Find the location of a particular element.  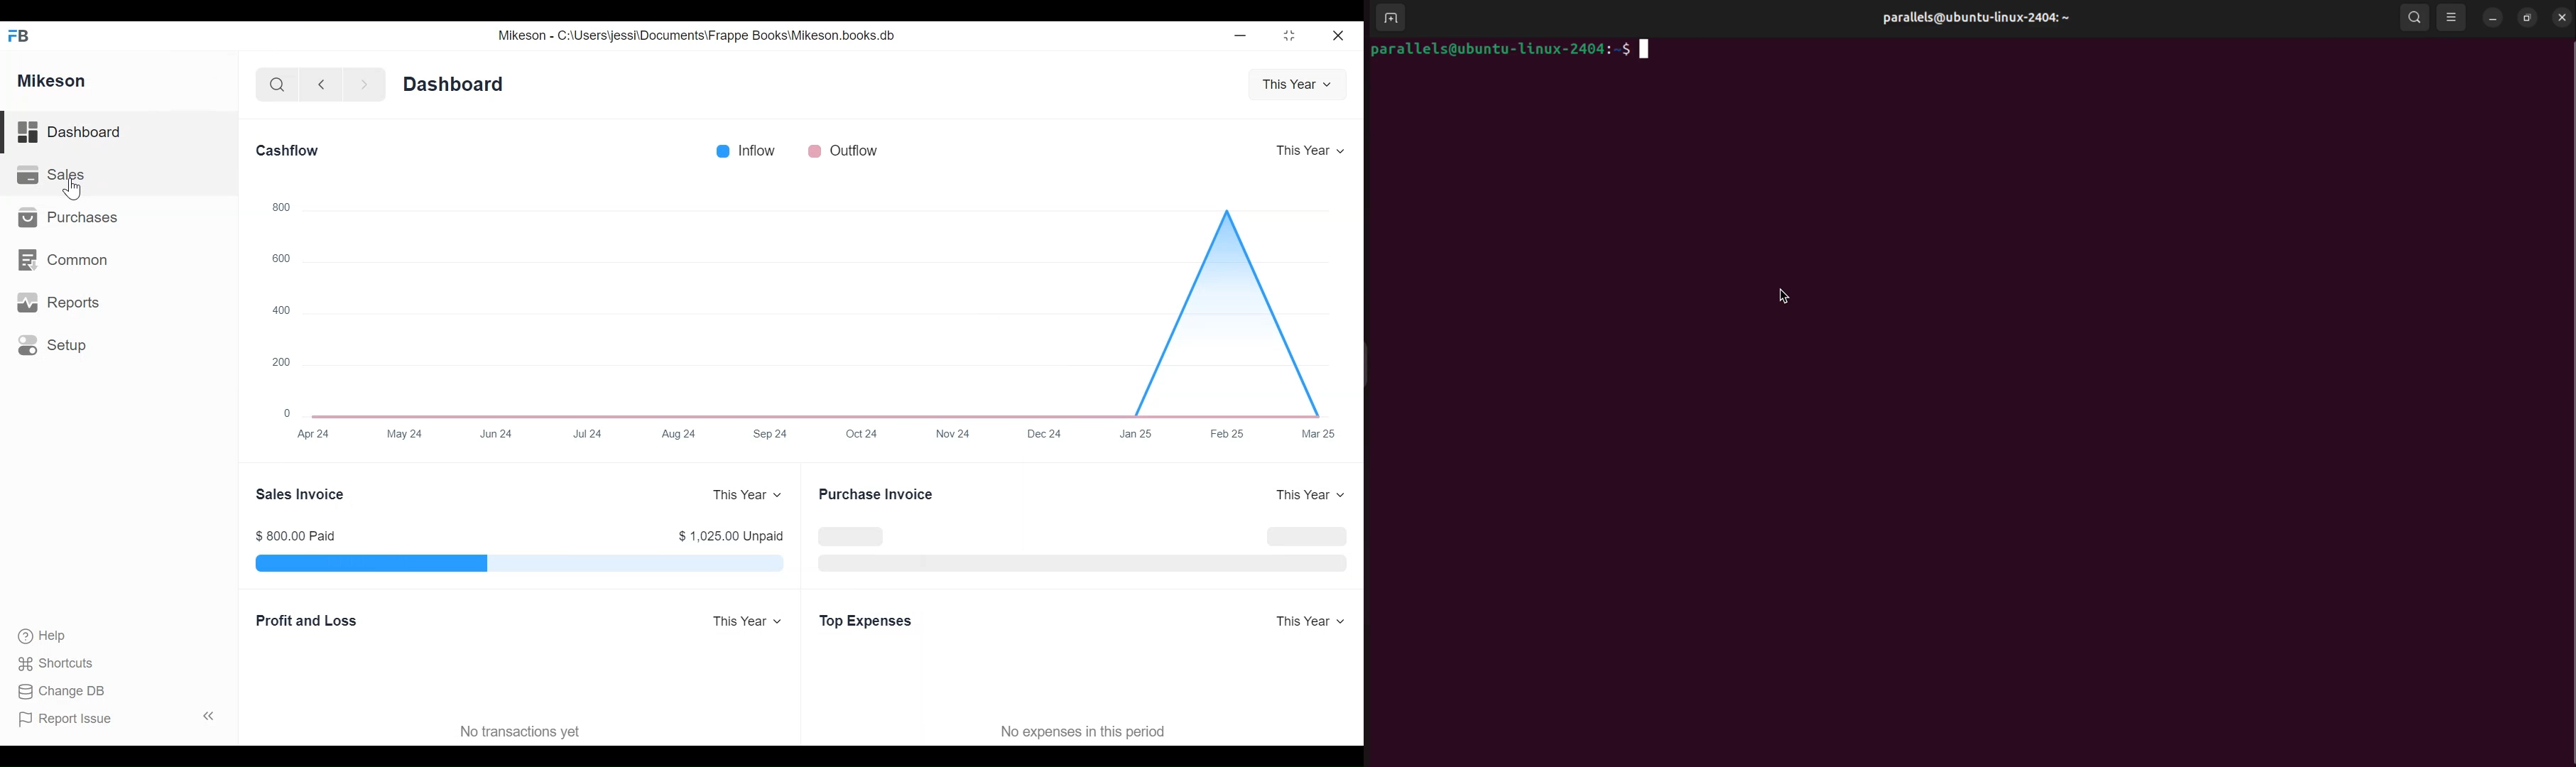

Mikeson is located at coordinates (53, 79).